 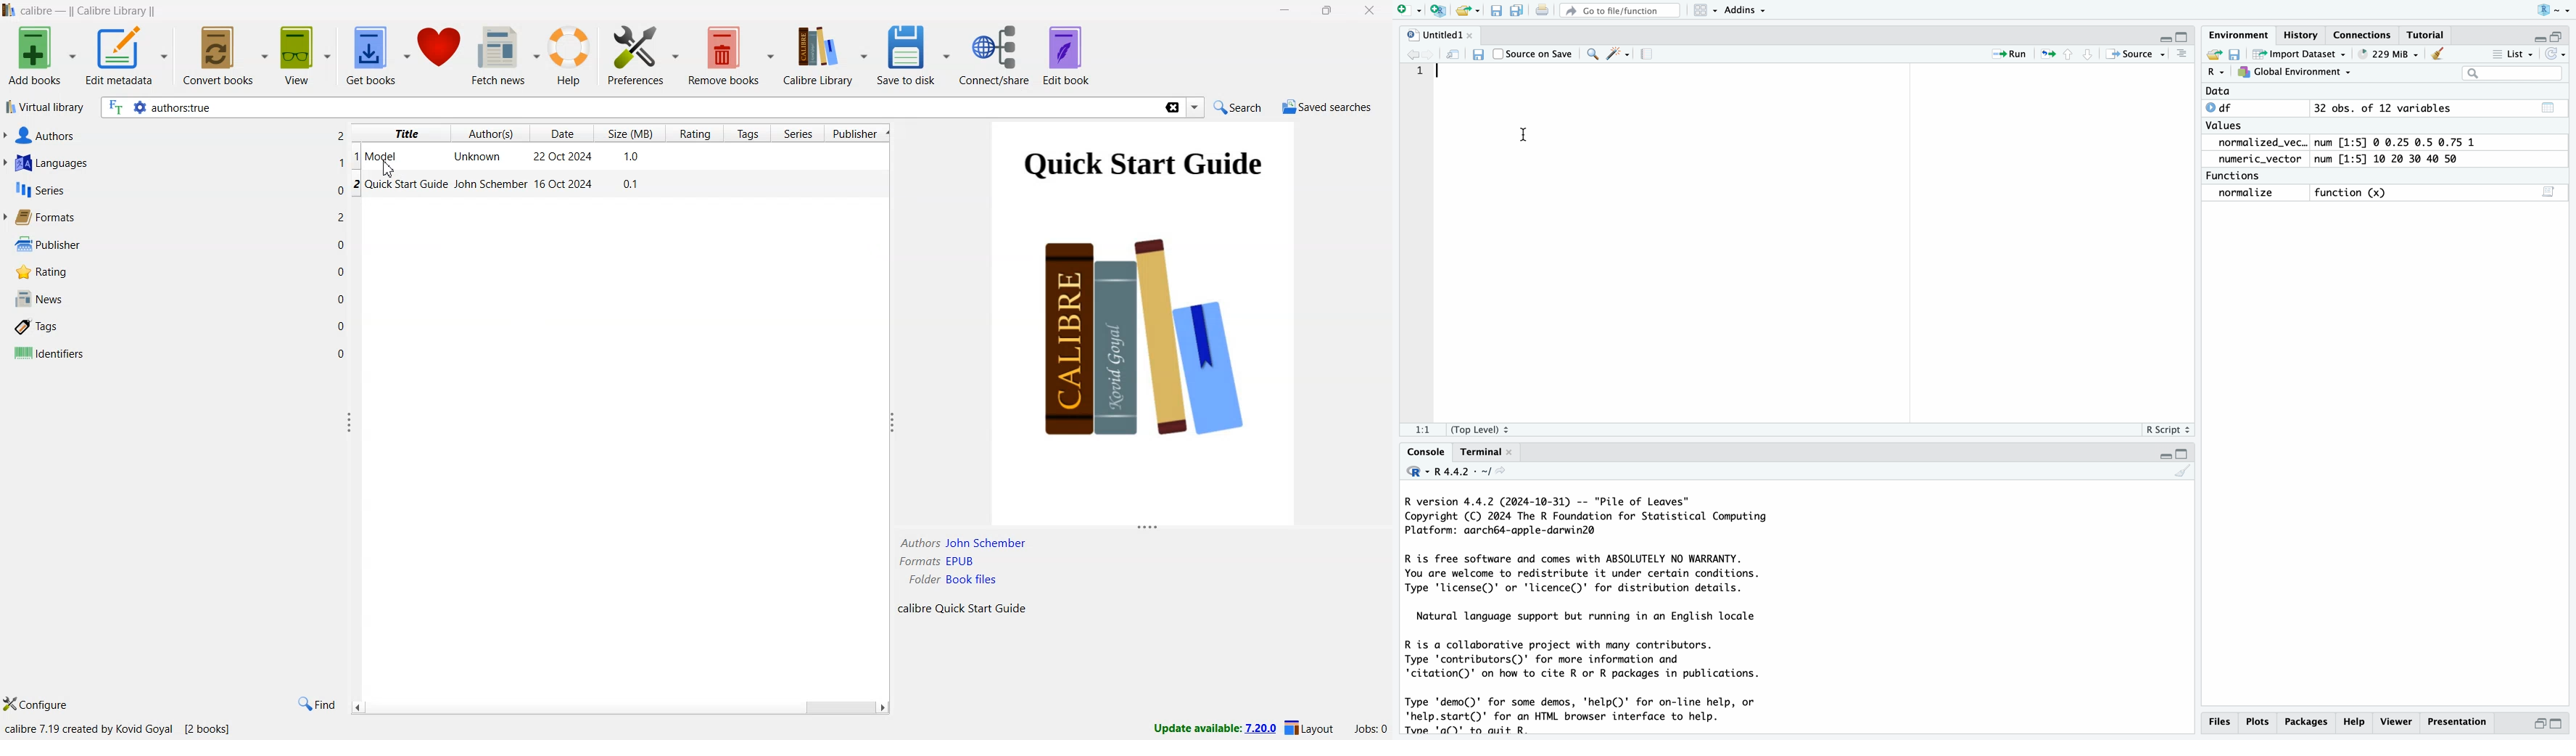 I want to click on Import Dataset, so click(x=2301, y=54).